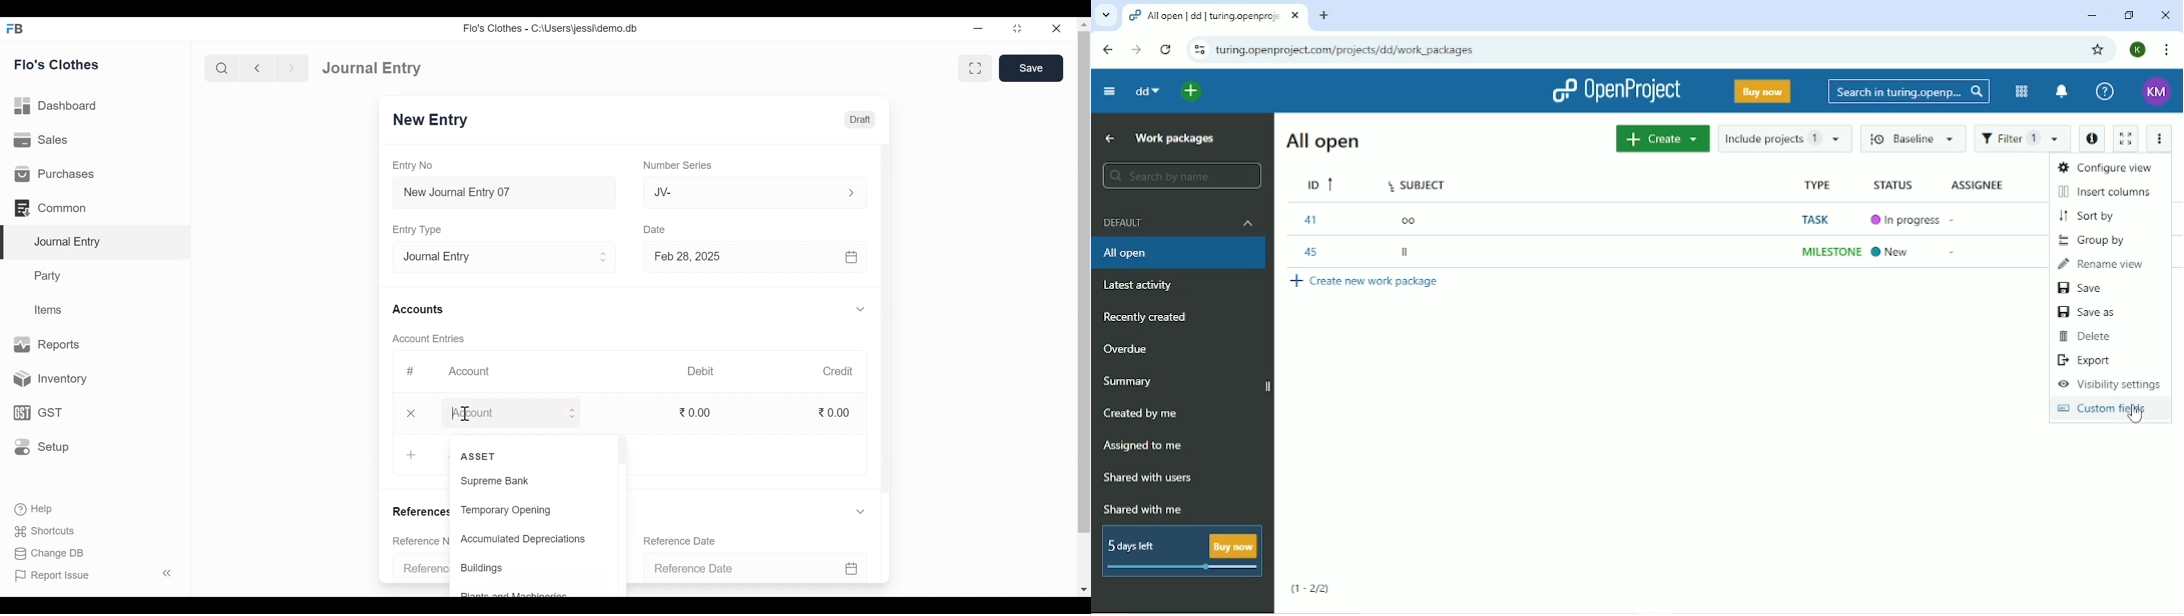 This screenshot has width=2184, height=616. Describe the element at coordinates (1364, 281) in the screenshot. I see `Create new work package` at that location.